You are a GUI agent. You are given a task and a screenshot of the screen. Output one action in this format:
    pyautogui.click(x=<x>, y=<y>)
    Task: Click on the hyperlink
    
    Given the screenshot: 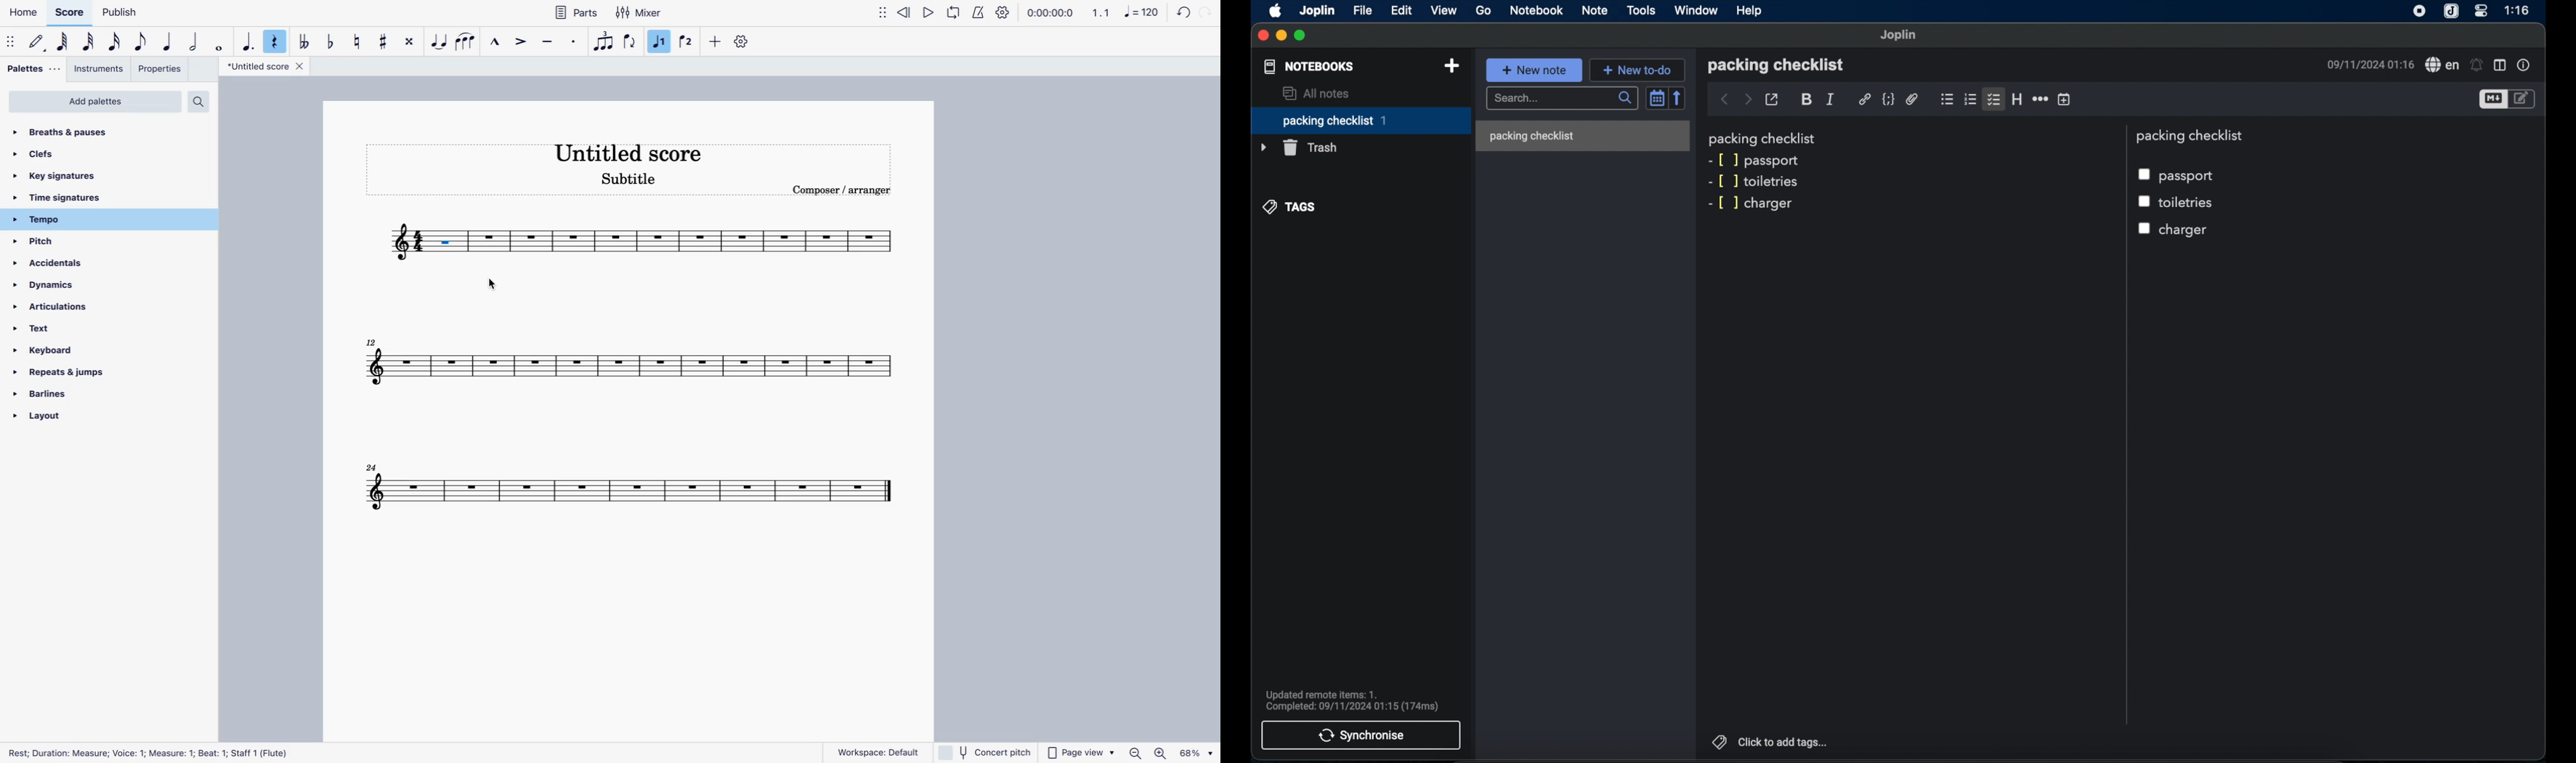 What is the action you would take?
    pyautogui.click(x=1865, y=100)
    